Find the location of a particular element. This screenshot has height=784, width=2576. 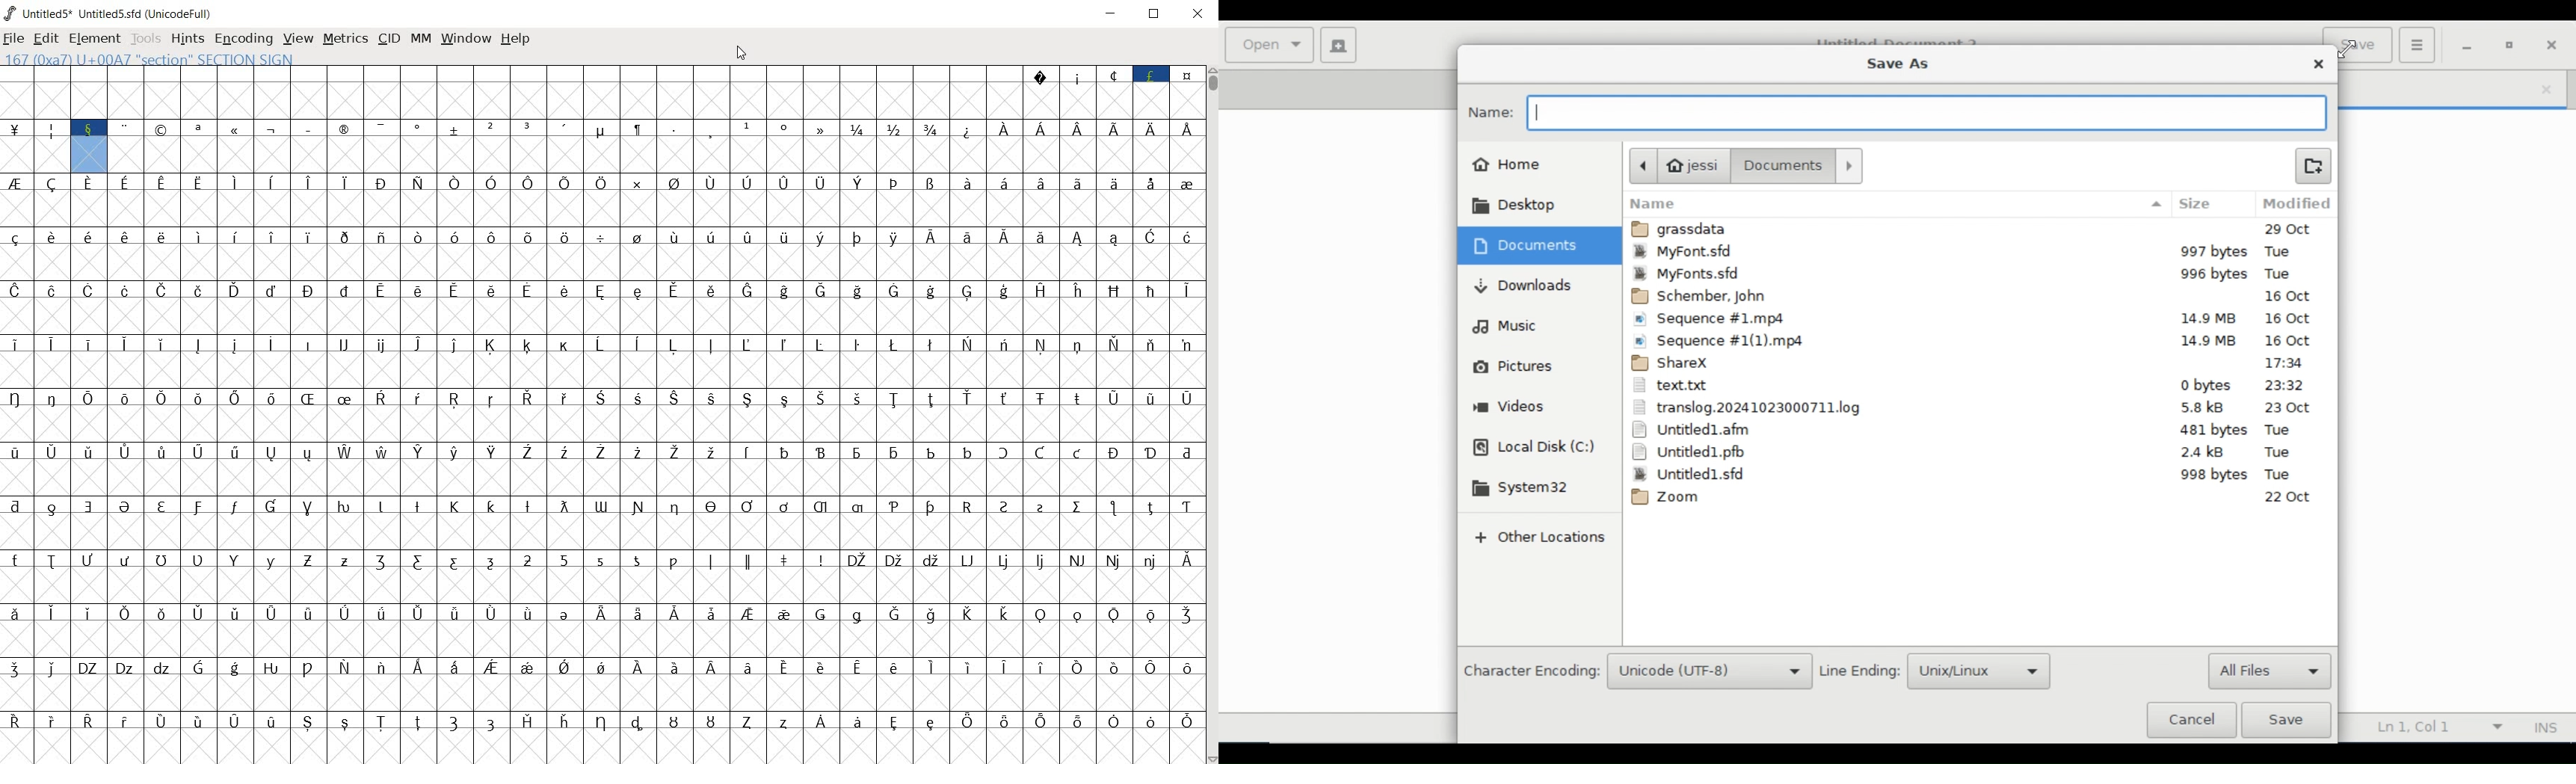

Sequence #1mp4 14.9 MB 16Oct is located at coordinates (1977, 320).